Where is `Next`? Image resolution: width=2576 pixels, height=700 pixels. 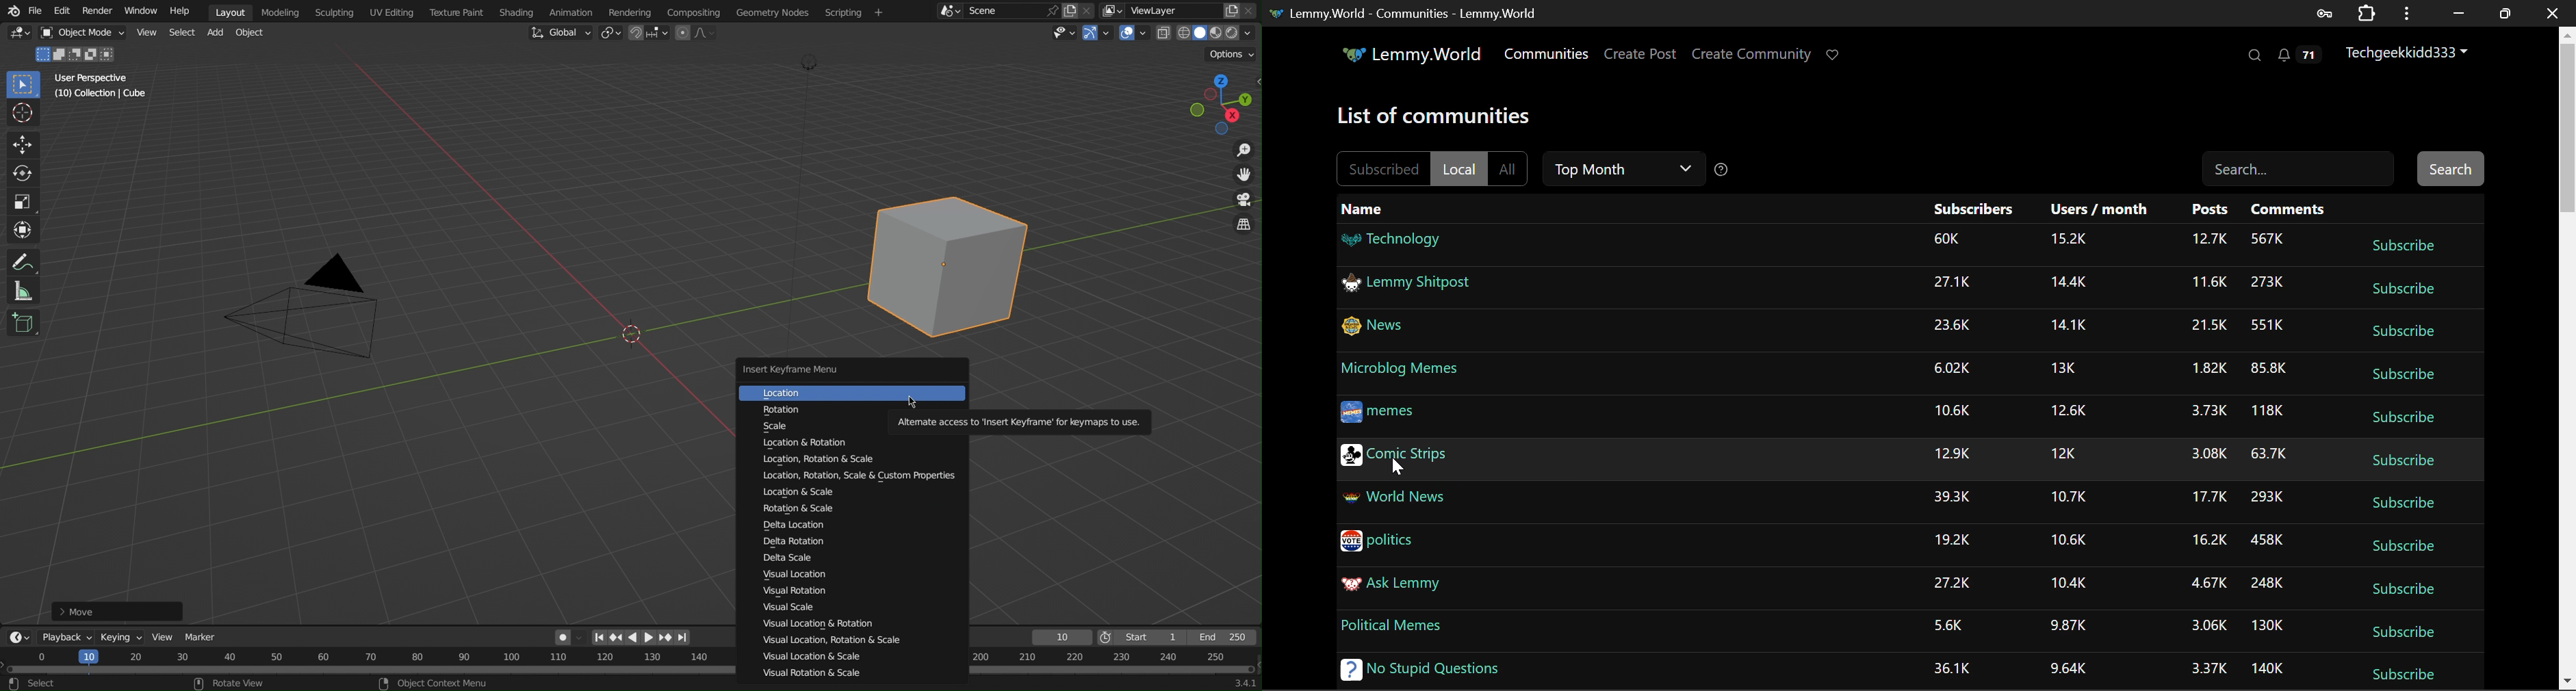
Next is located at coordinates (666, 638).